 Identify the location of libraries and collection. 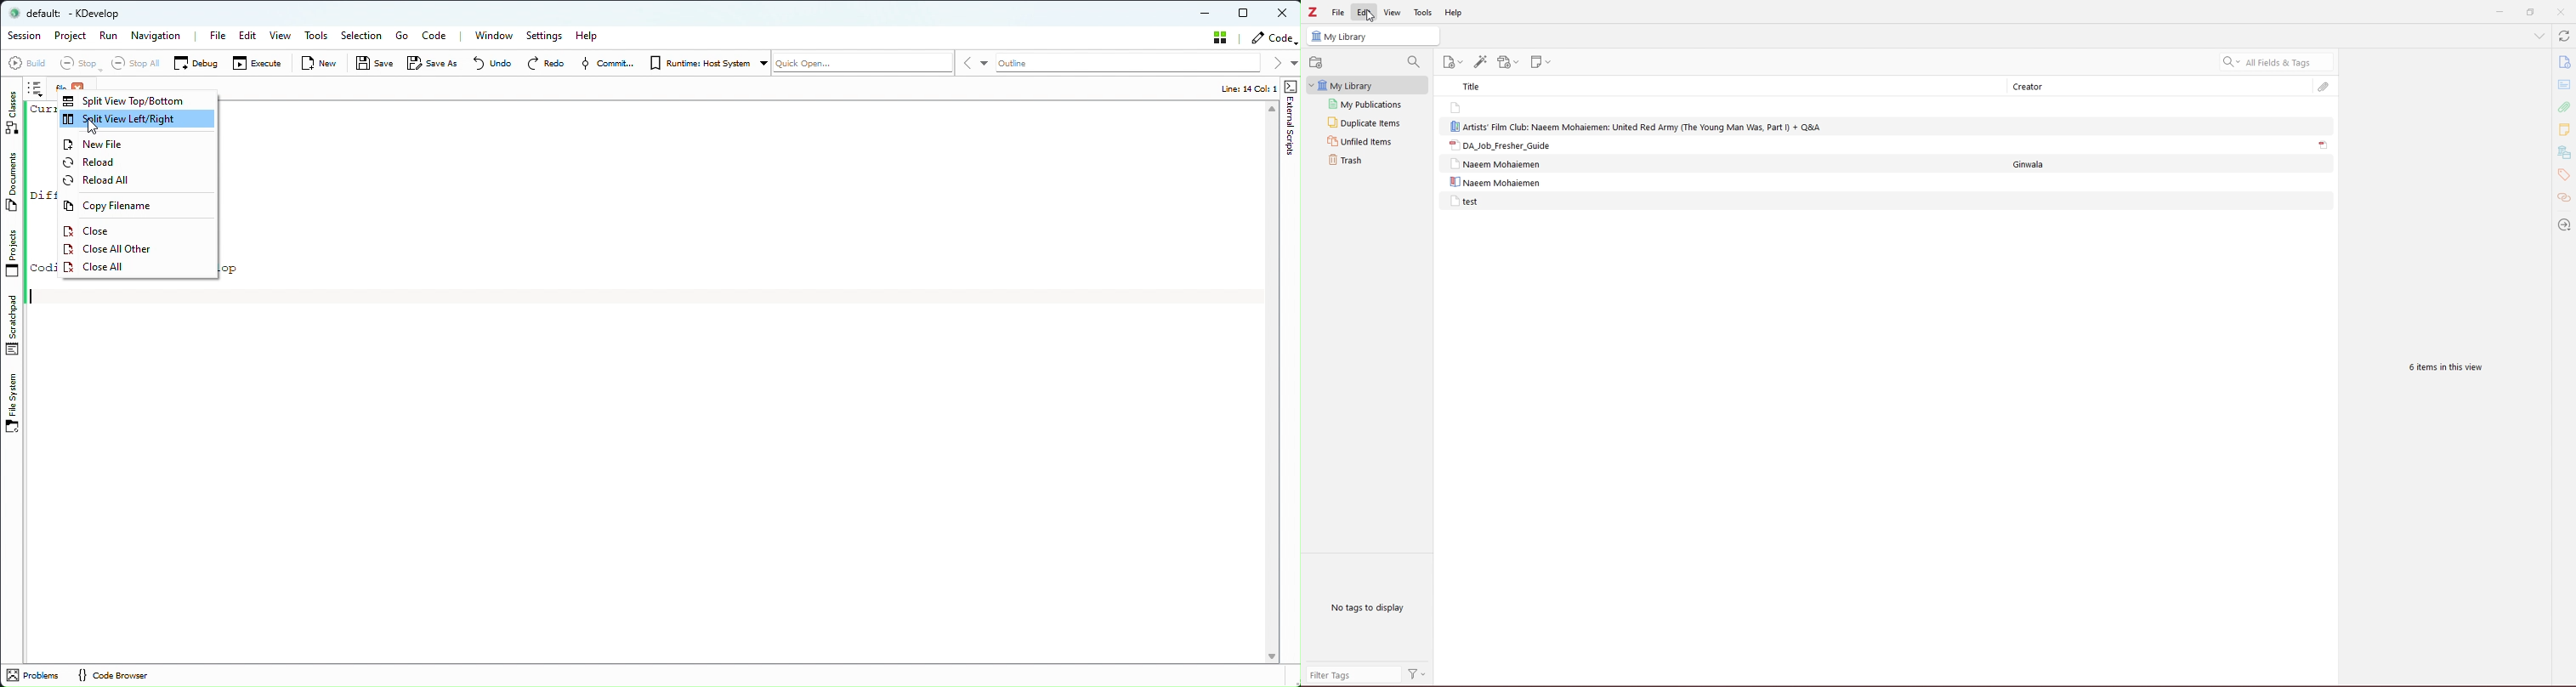
(2564, 153).